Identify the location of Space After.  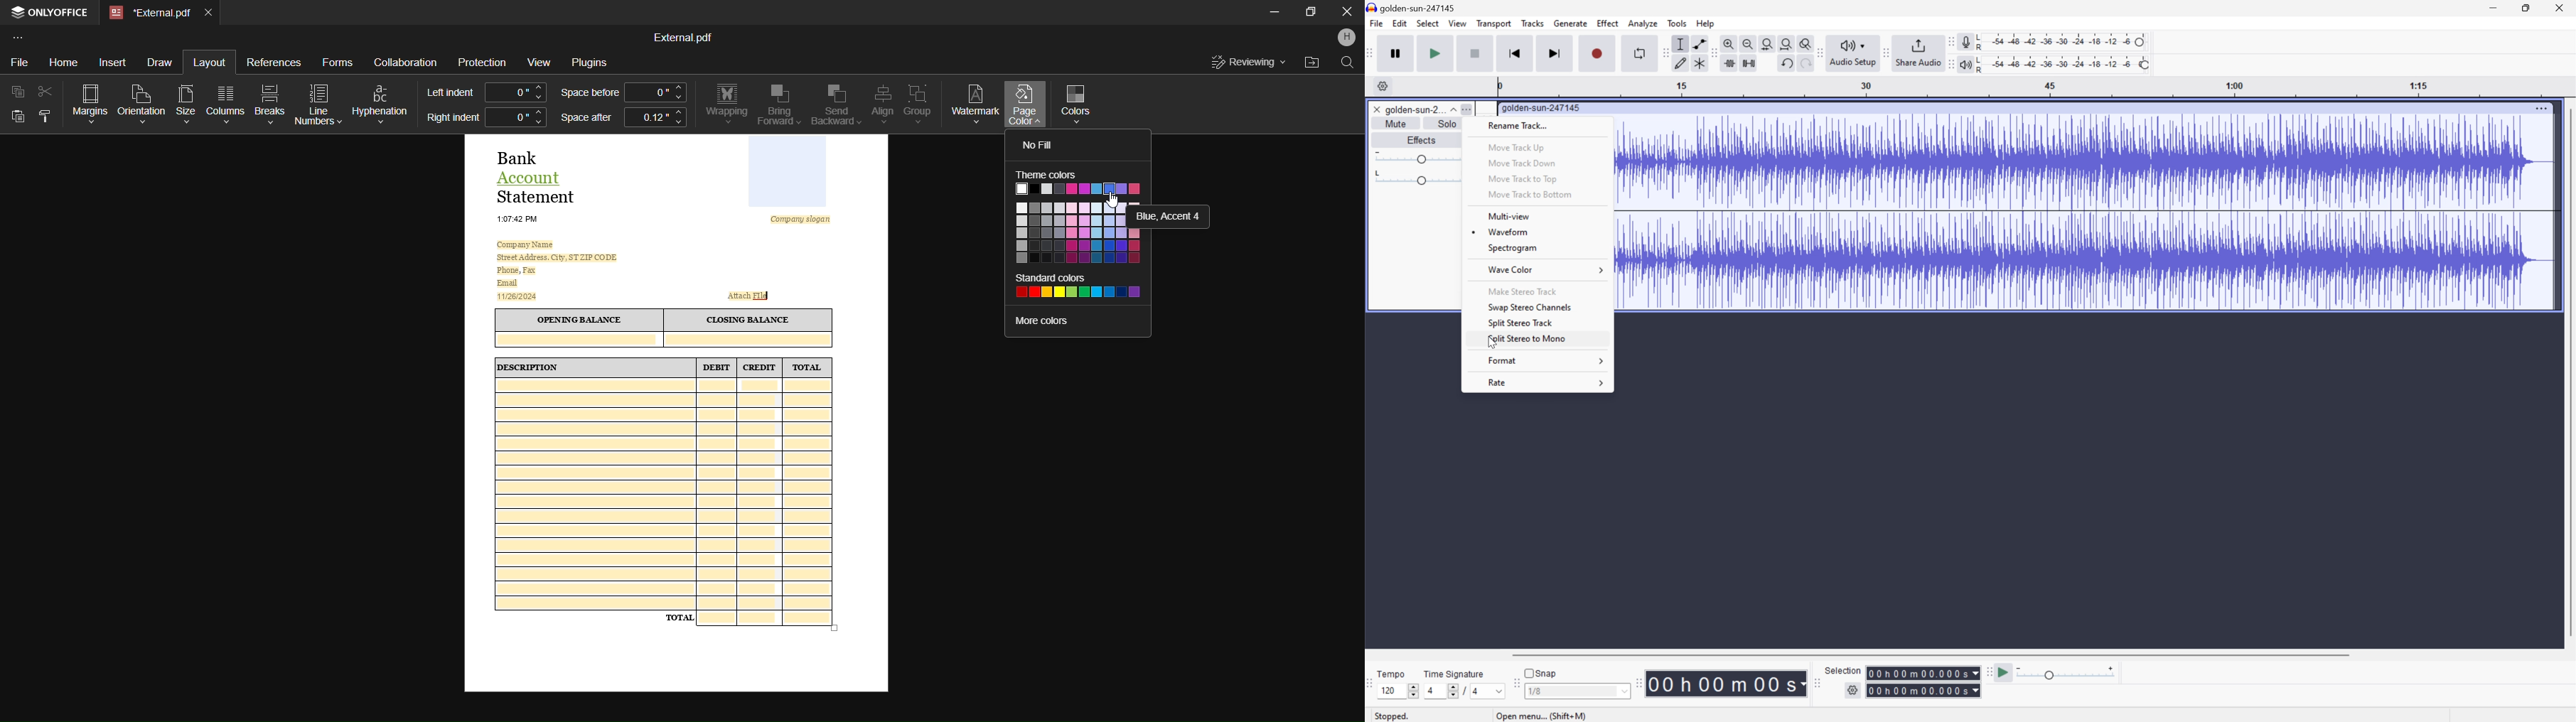
(585, 119).